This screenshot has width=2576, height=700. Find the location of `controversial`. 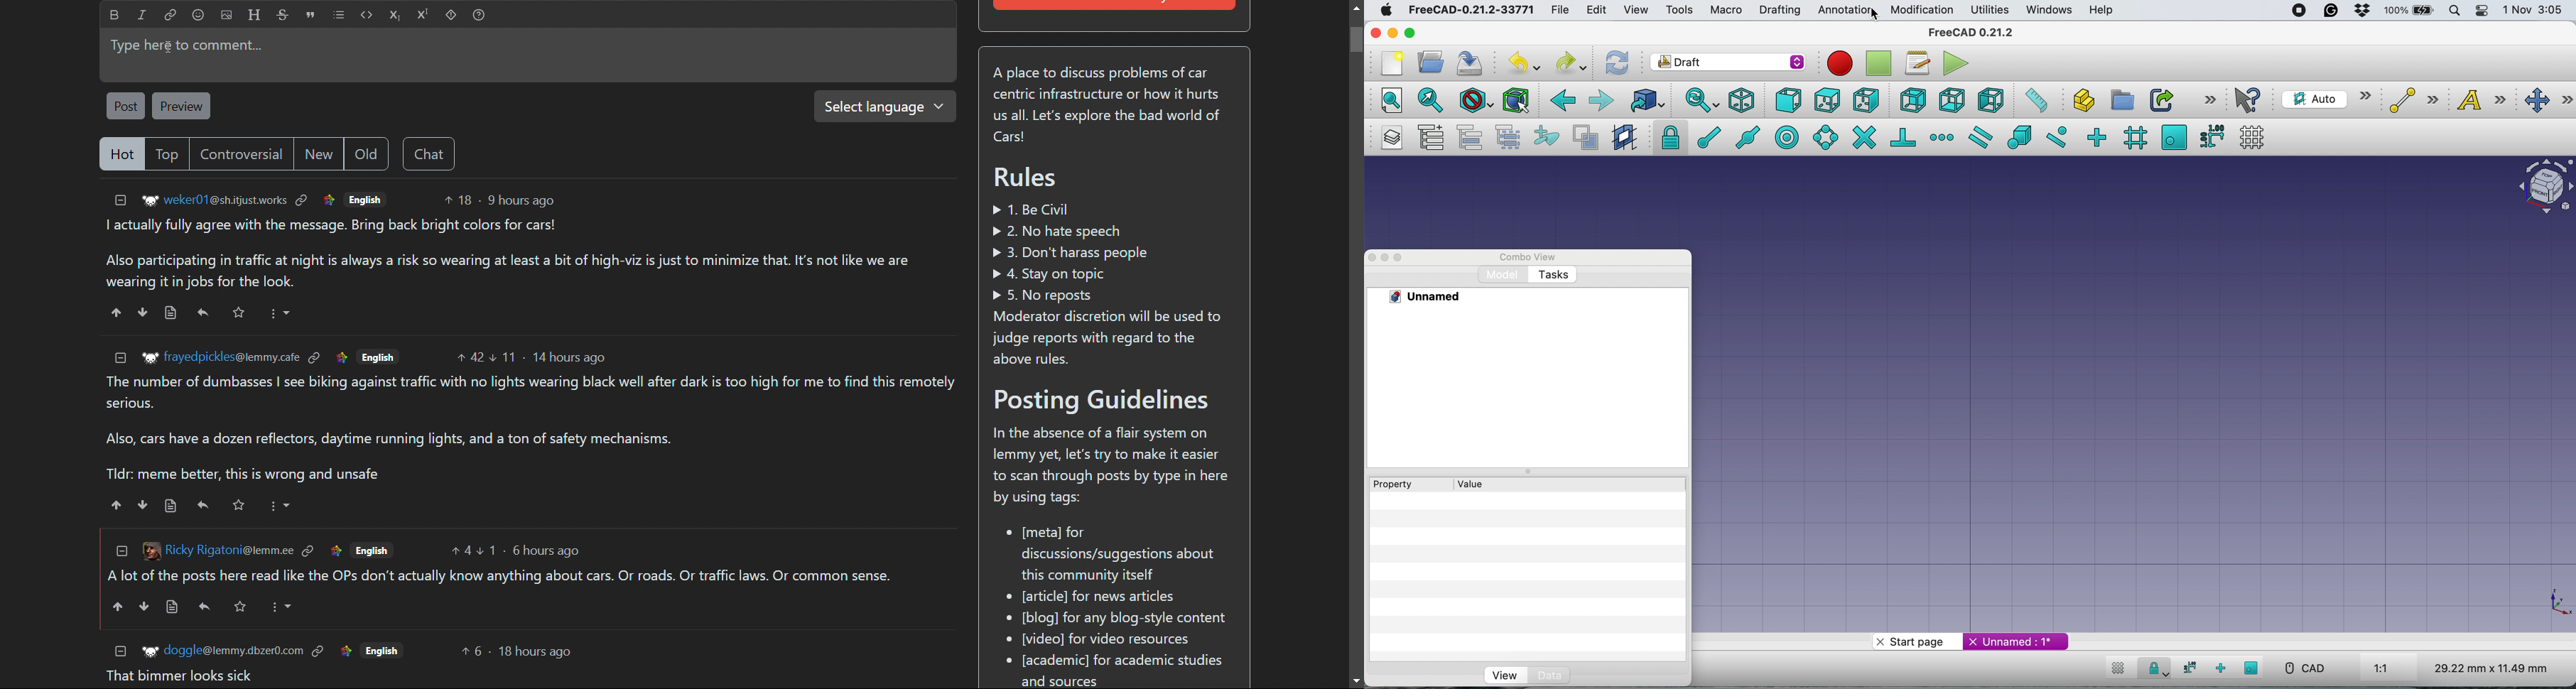

controversial is located at coordinates (240, 154).